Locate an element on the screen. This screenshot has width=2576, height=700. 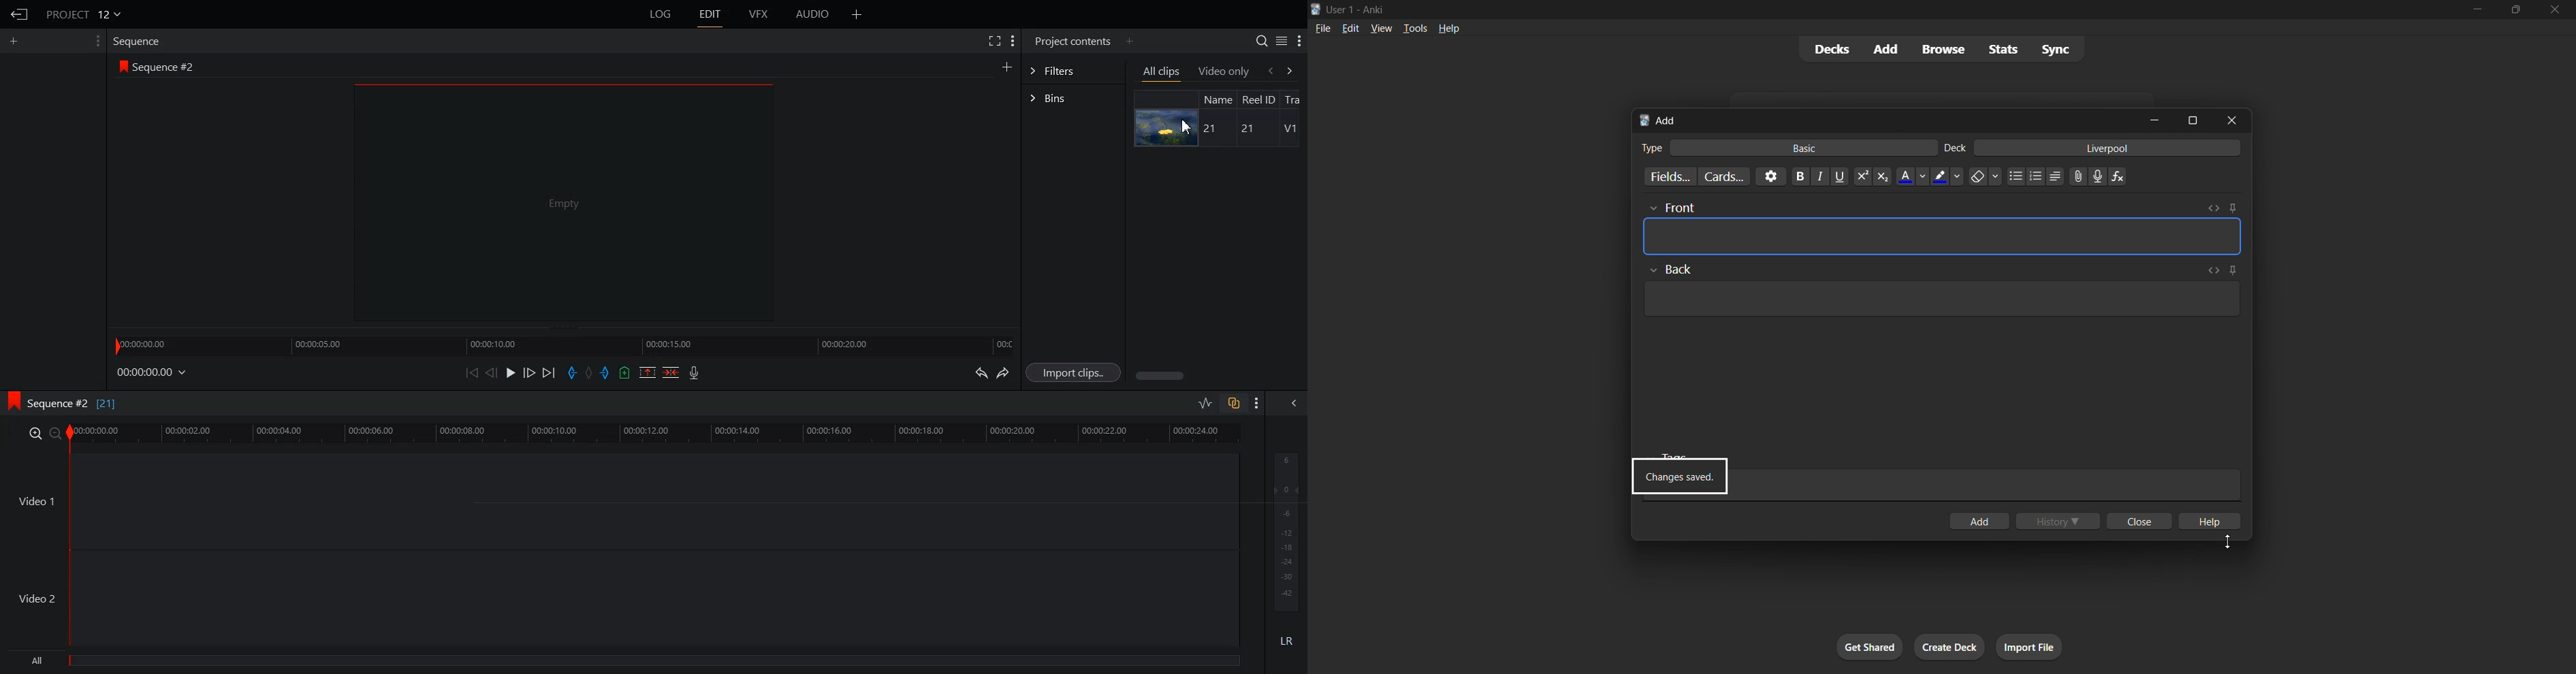
function is located at coordinates (2122, 177).